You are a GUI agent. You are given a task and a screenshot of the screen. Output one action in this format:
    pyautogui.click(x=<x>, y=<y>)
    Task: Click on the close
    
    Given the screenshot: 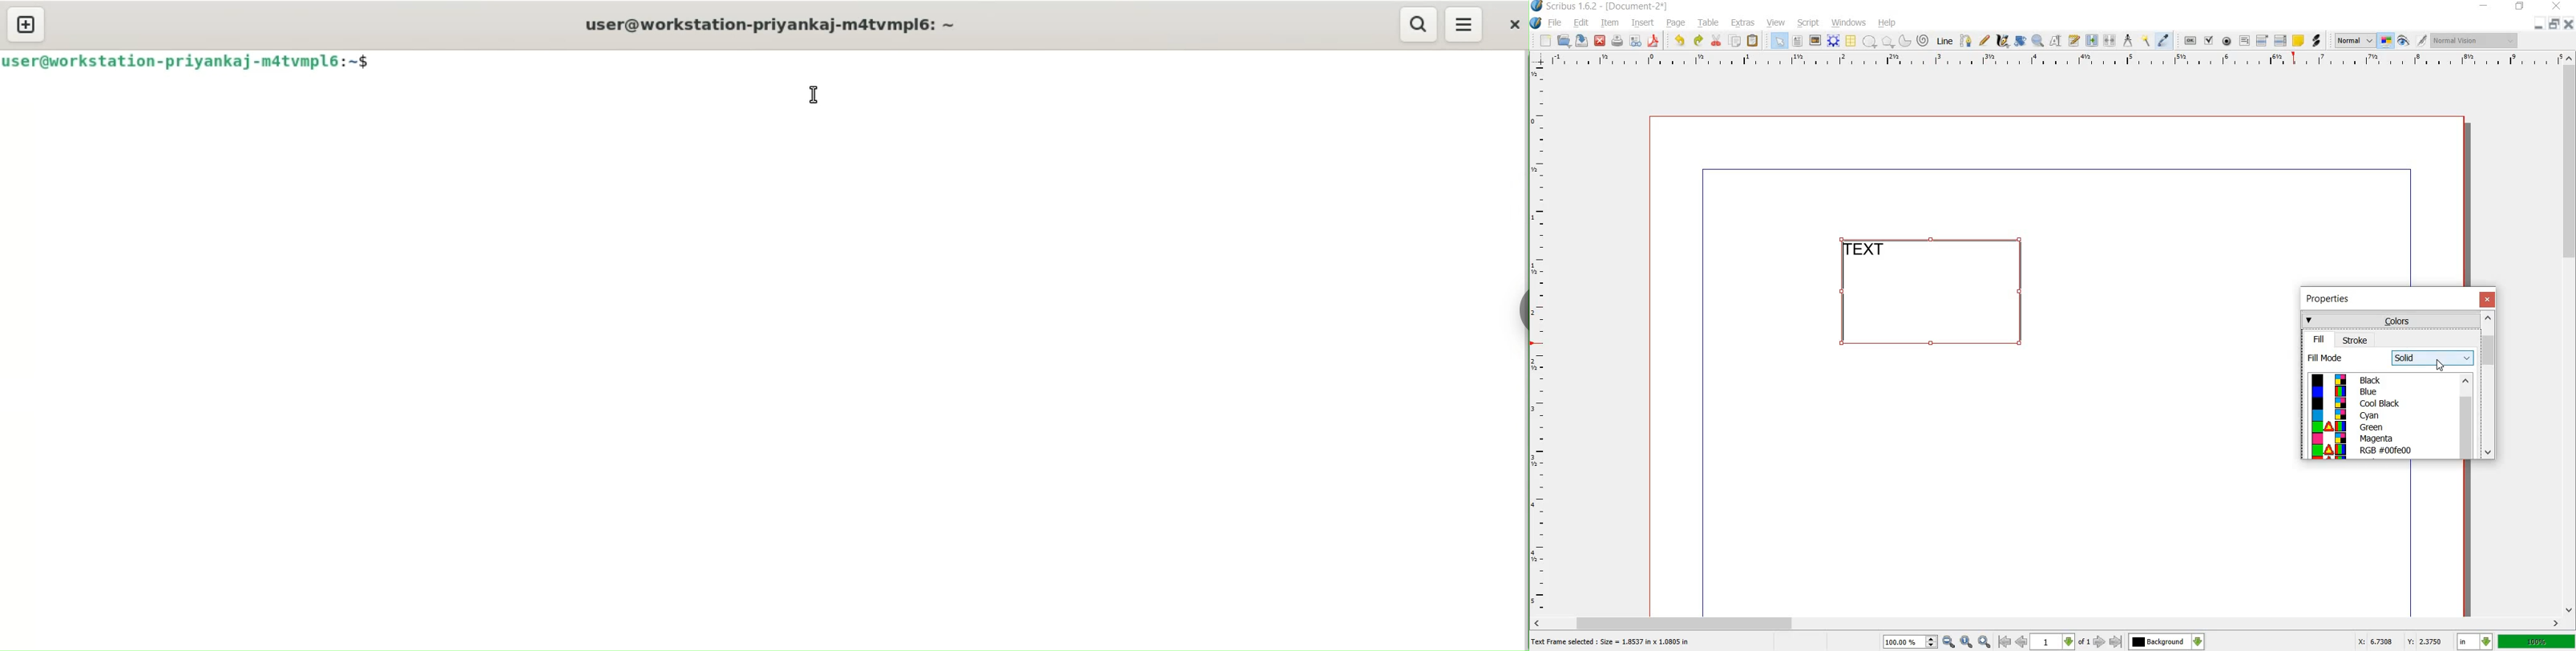 What is the action you would take?
    pyautogui.click(x=2487, y=299)
    